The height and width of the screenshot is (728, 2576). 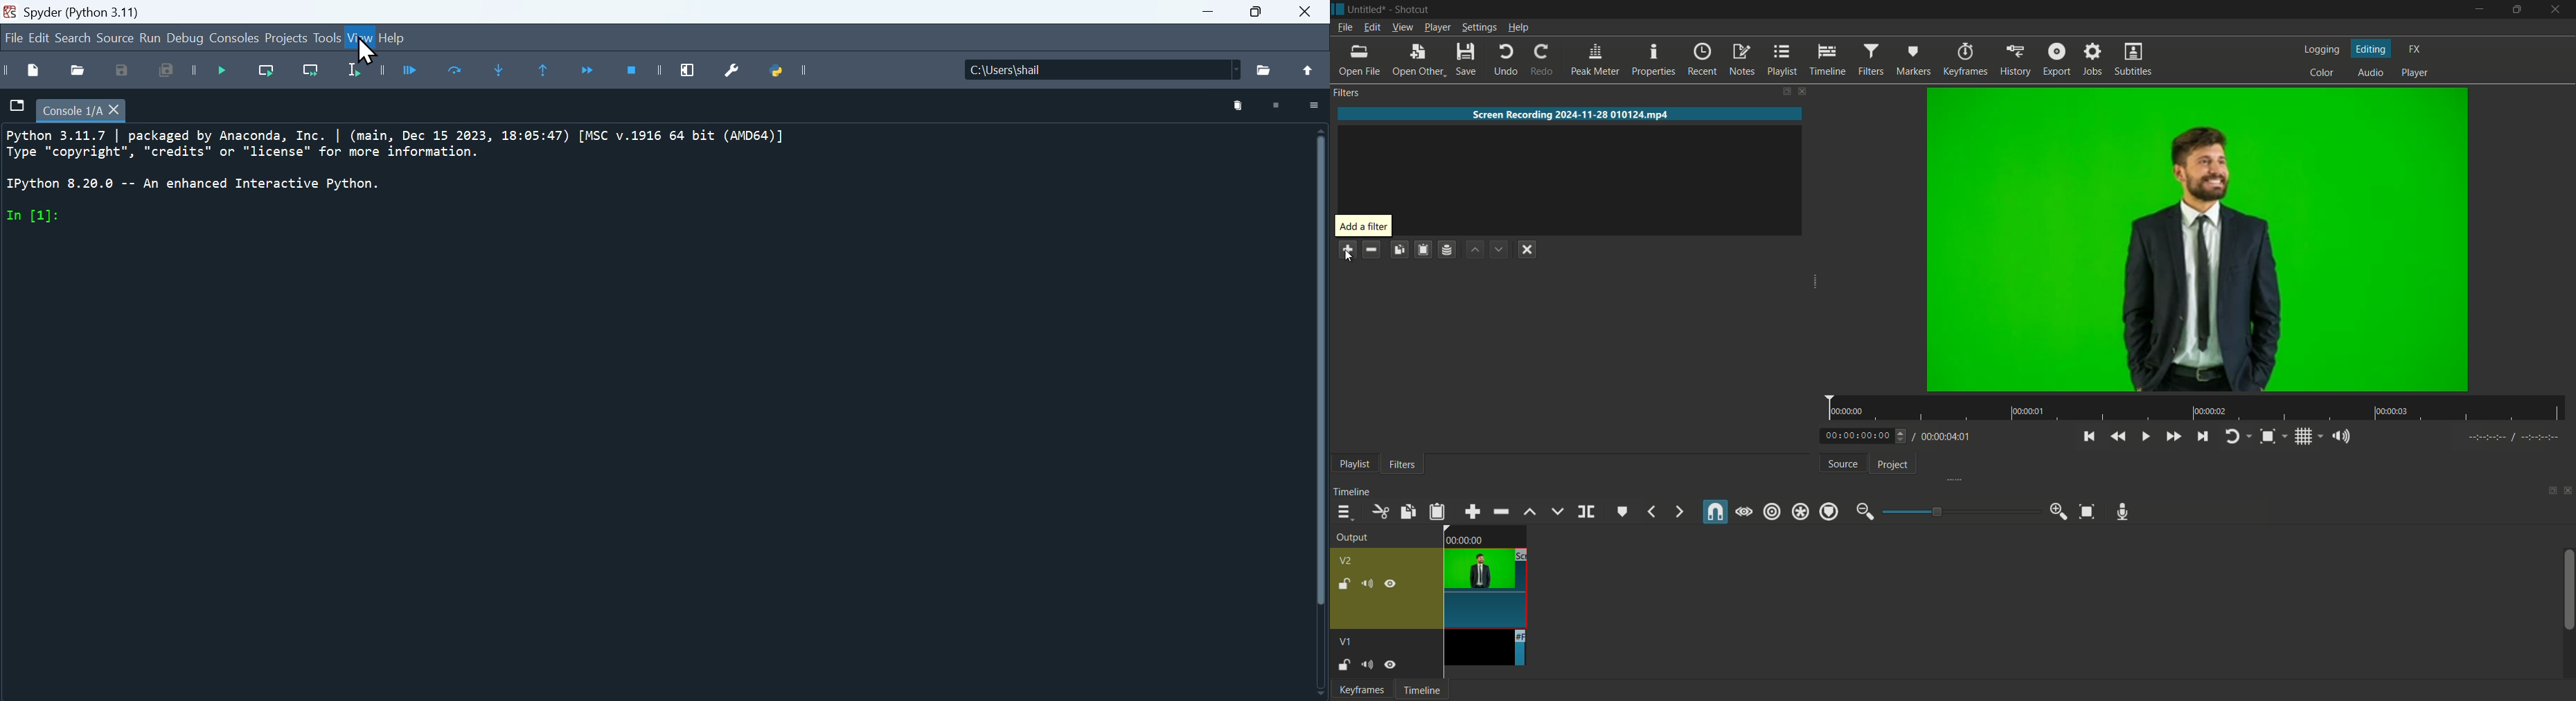 I want to click on add filter, so click(x=1347, y=249).